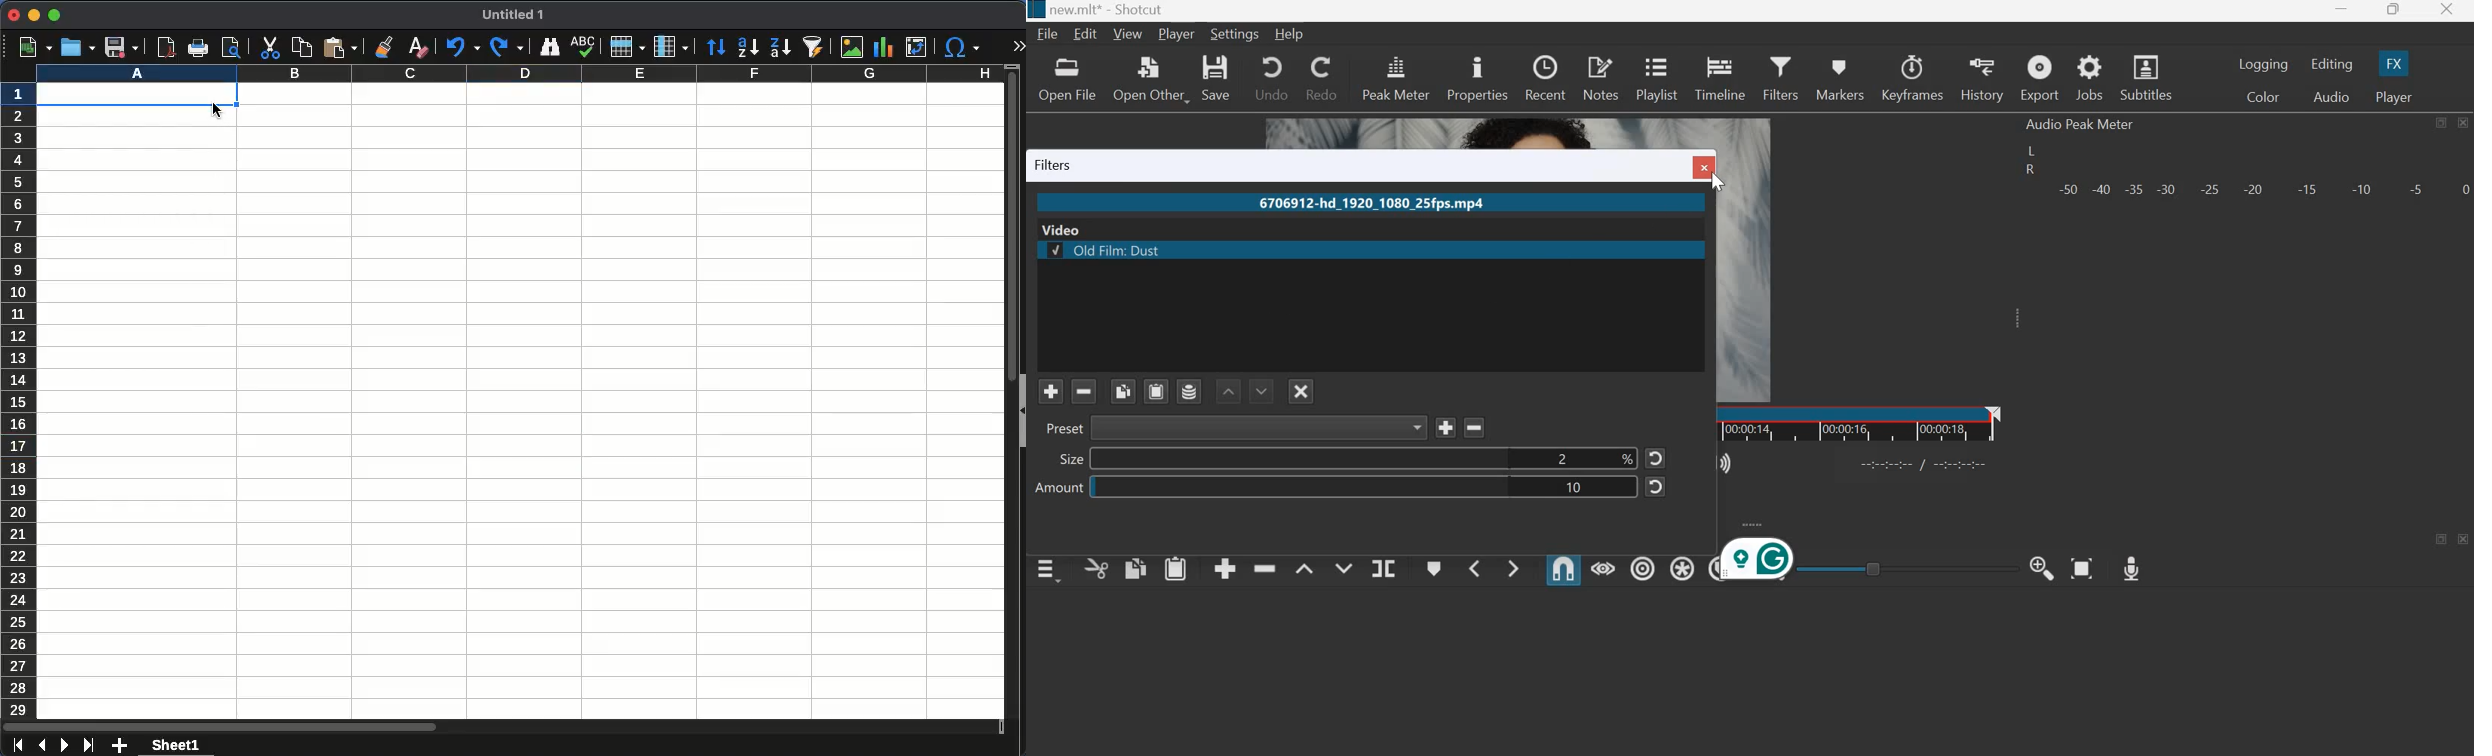 The width and height of the screenshot is (2492, 756). I want to click on Export, so click(2039, 79).